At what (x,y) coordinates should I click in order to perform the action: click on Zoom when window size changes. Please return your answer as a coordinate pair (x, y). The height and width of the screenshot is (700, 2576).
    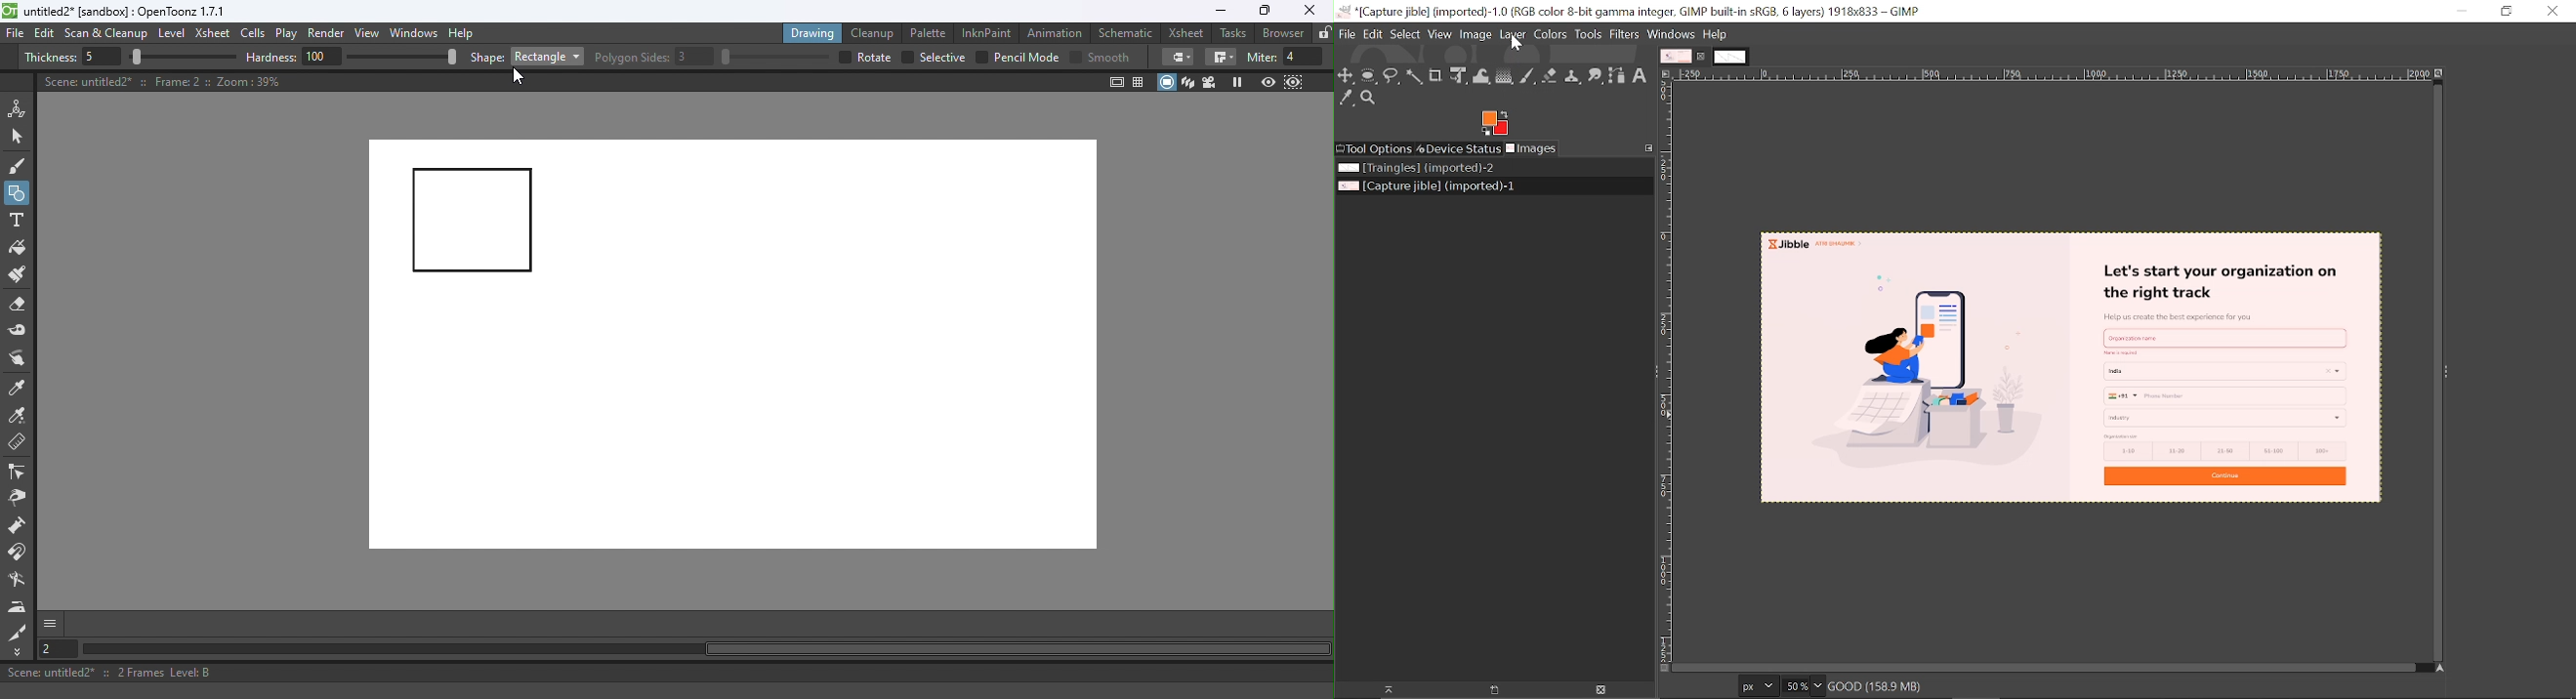
    Looking at the image, I should click on (2443, 75).